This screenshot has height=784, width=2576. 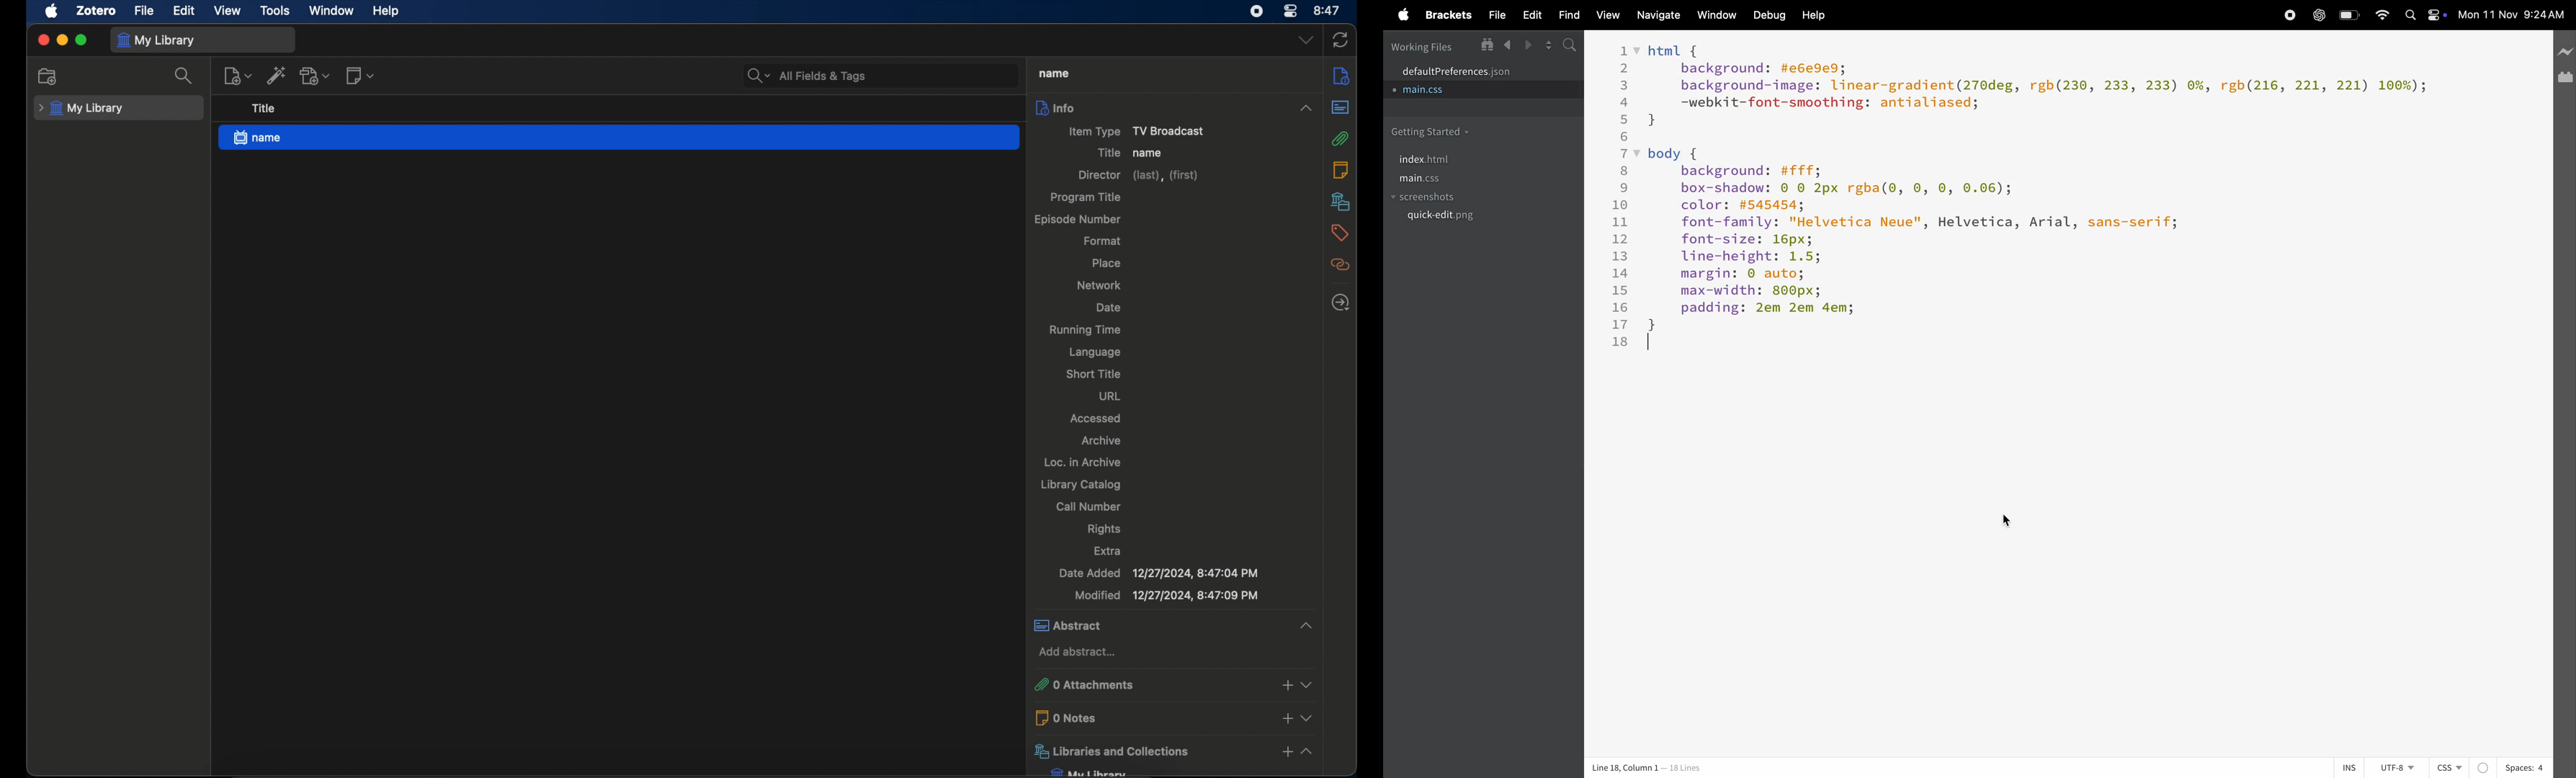 What do you see at coordinates (1077, 653) in the screenshot?
I see `add abstract` at bounding box center [1077, 653].